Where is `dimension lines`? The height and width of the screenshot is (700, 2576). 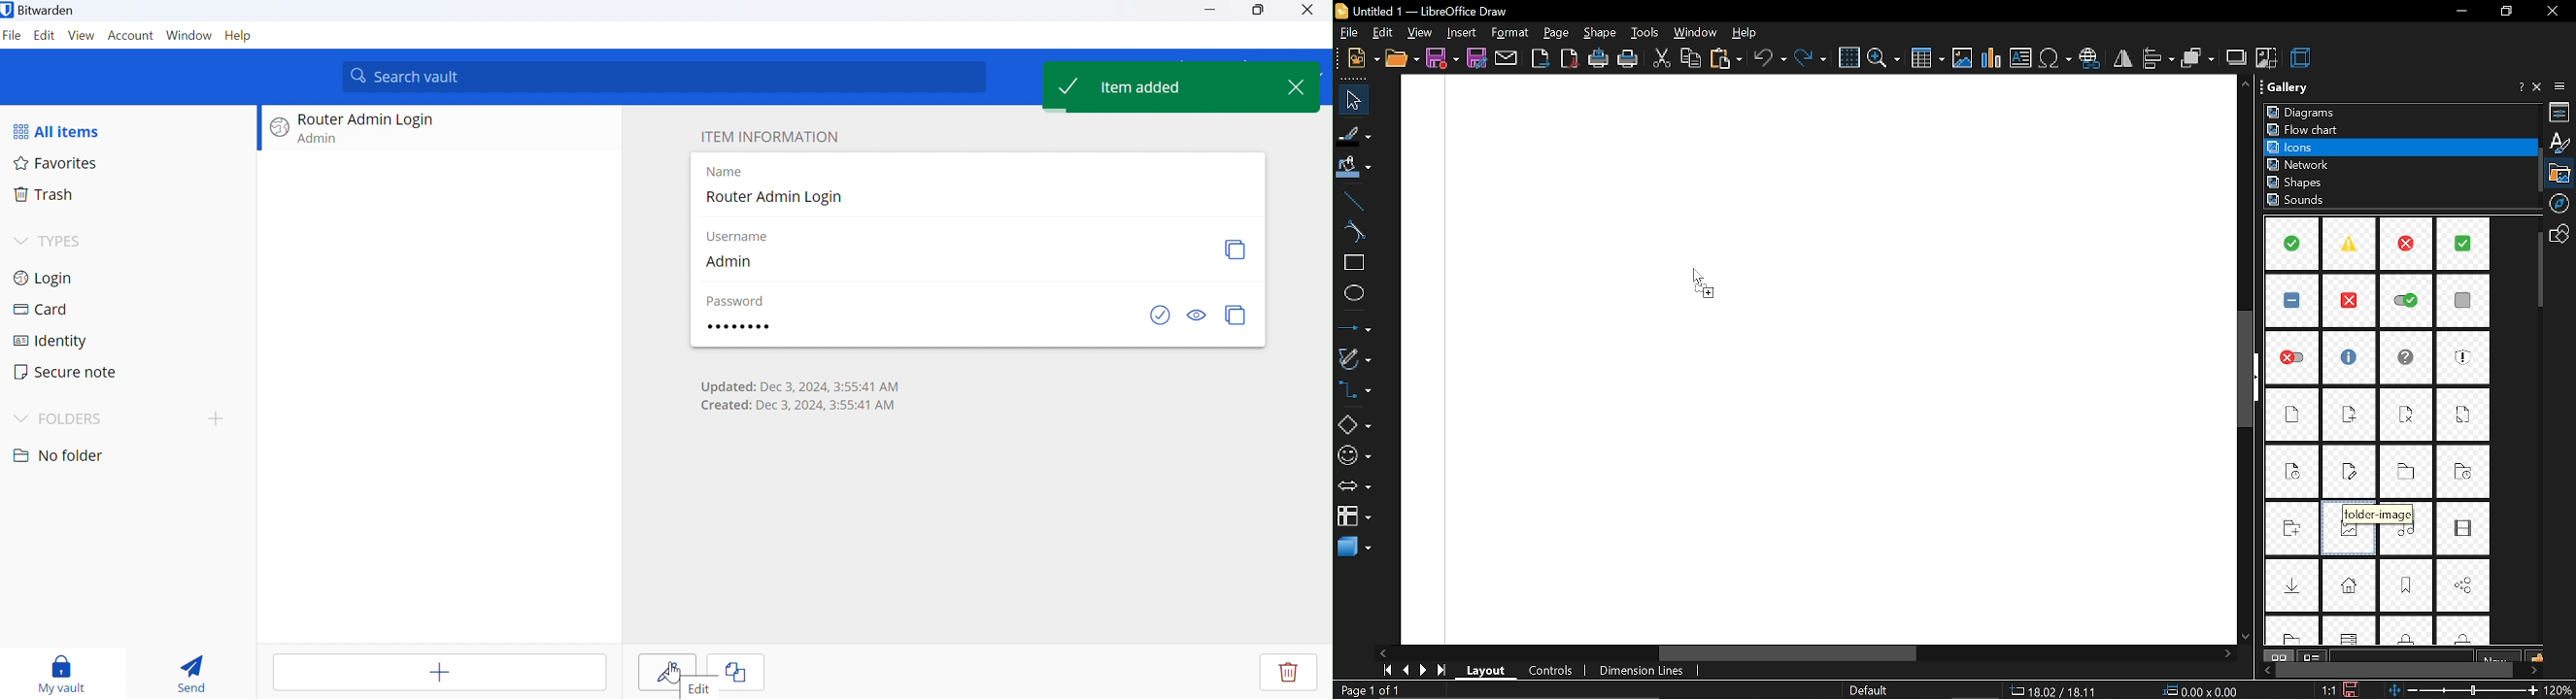
dimension lines is located at coordinates (1645, 671).